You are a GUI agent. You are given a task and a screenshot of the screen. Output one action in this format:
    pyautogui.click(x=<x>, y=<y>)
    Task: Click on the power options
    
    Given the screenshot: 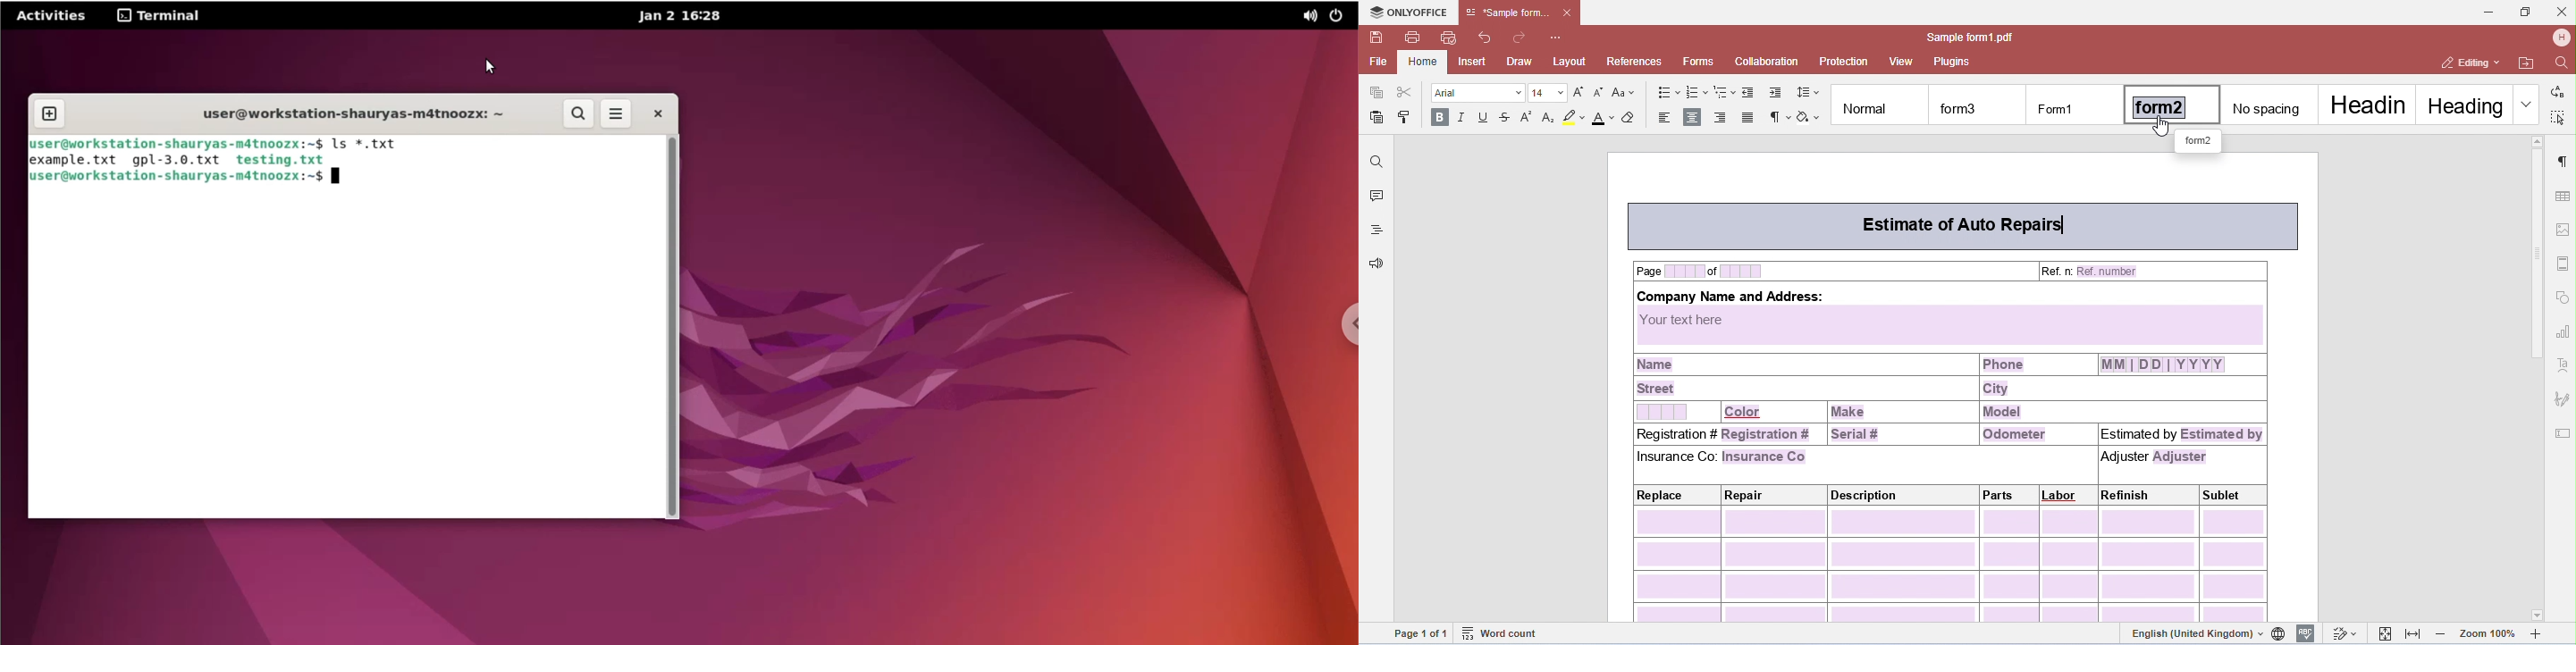 What is the action you would take?
    pyautogui.click(x=1340, y=16)
    